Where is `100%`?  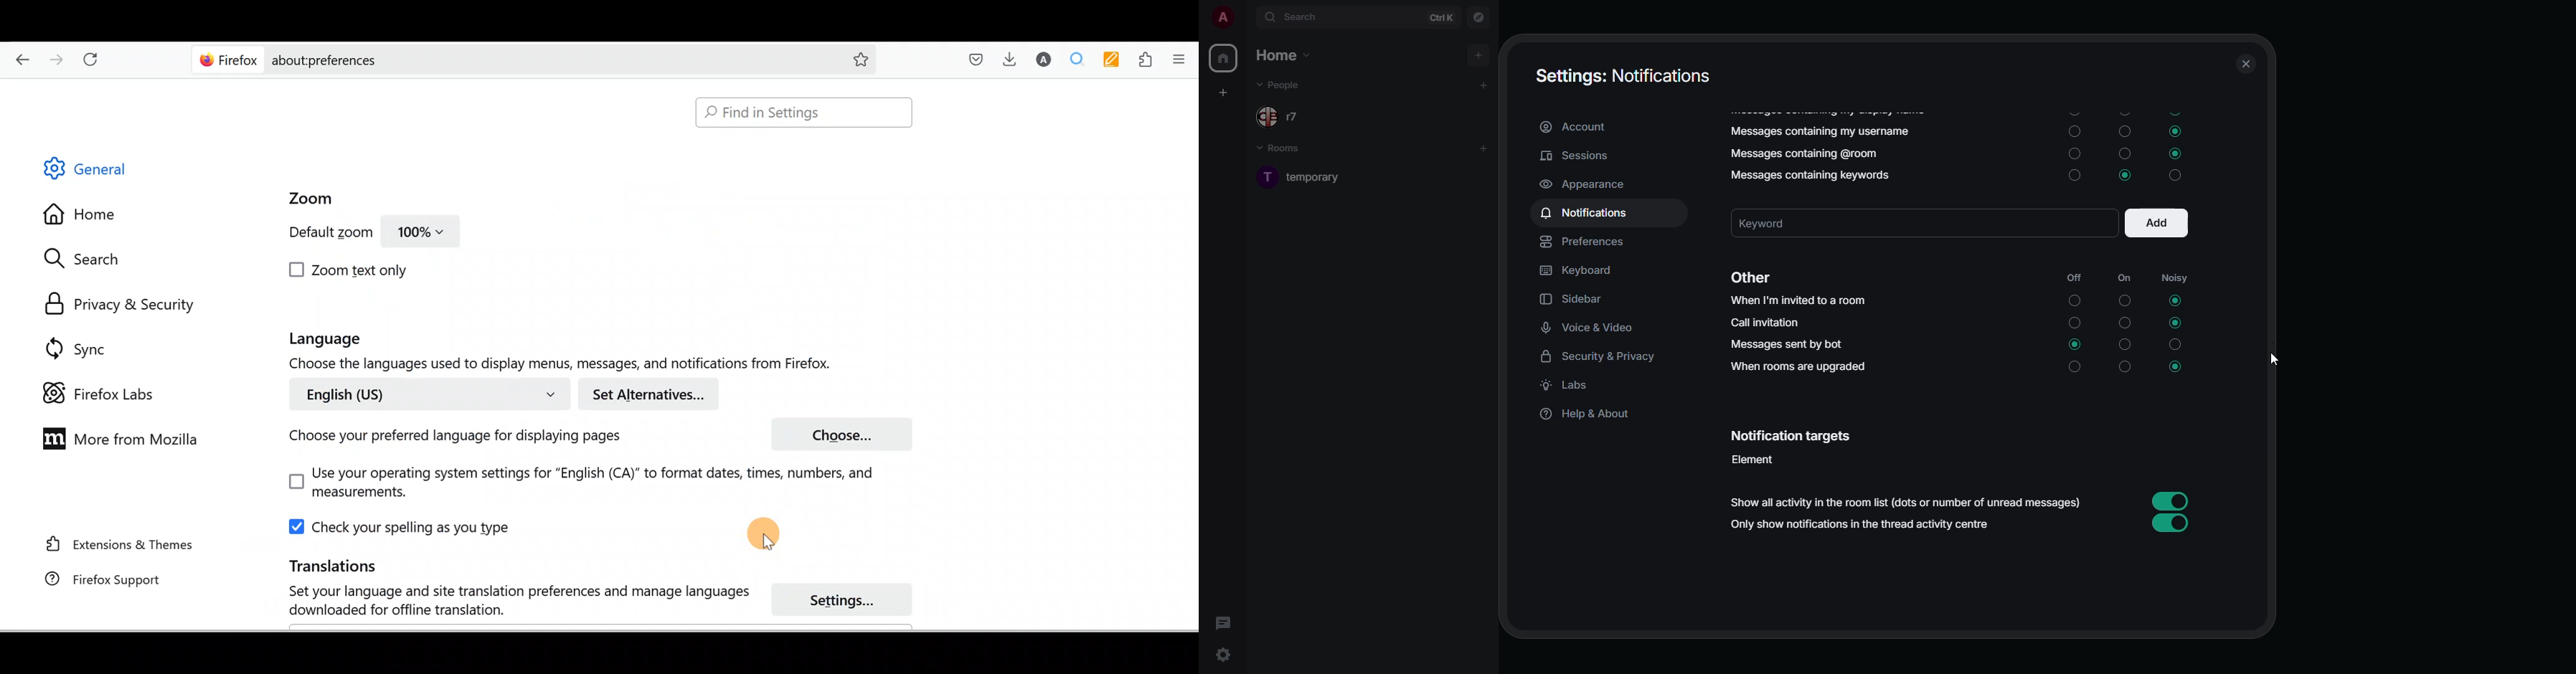
100% is located at coordinates (421, 235).